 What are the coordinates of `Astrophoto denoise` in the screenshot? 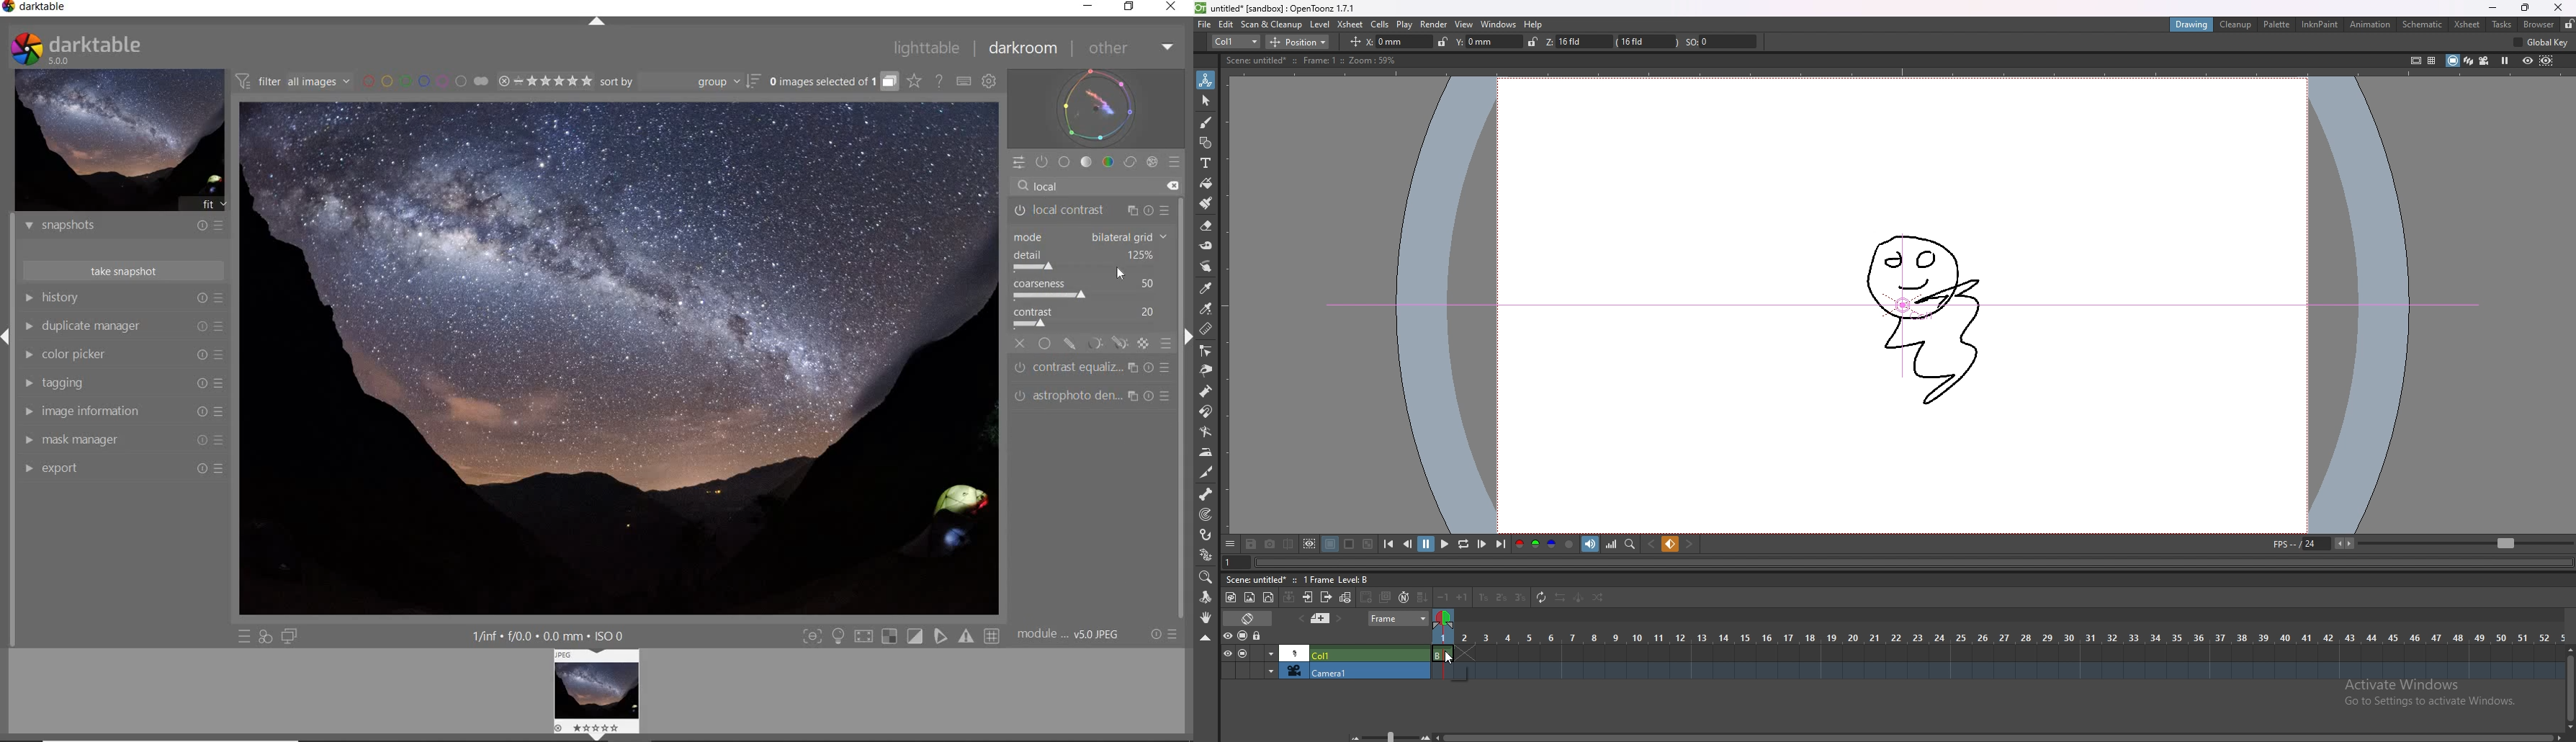 It's located at (1076, 396).